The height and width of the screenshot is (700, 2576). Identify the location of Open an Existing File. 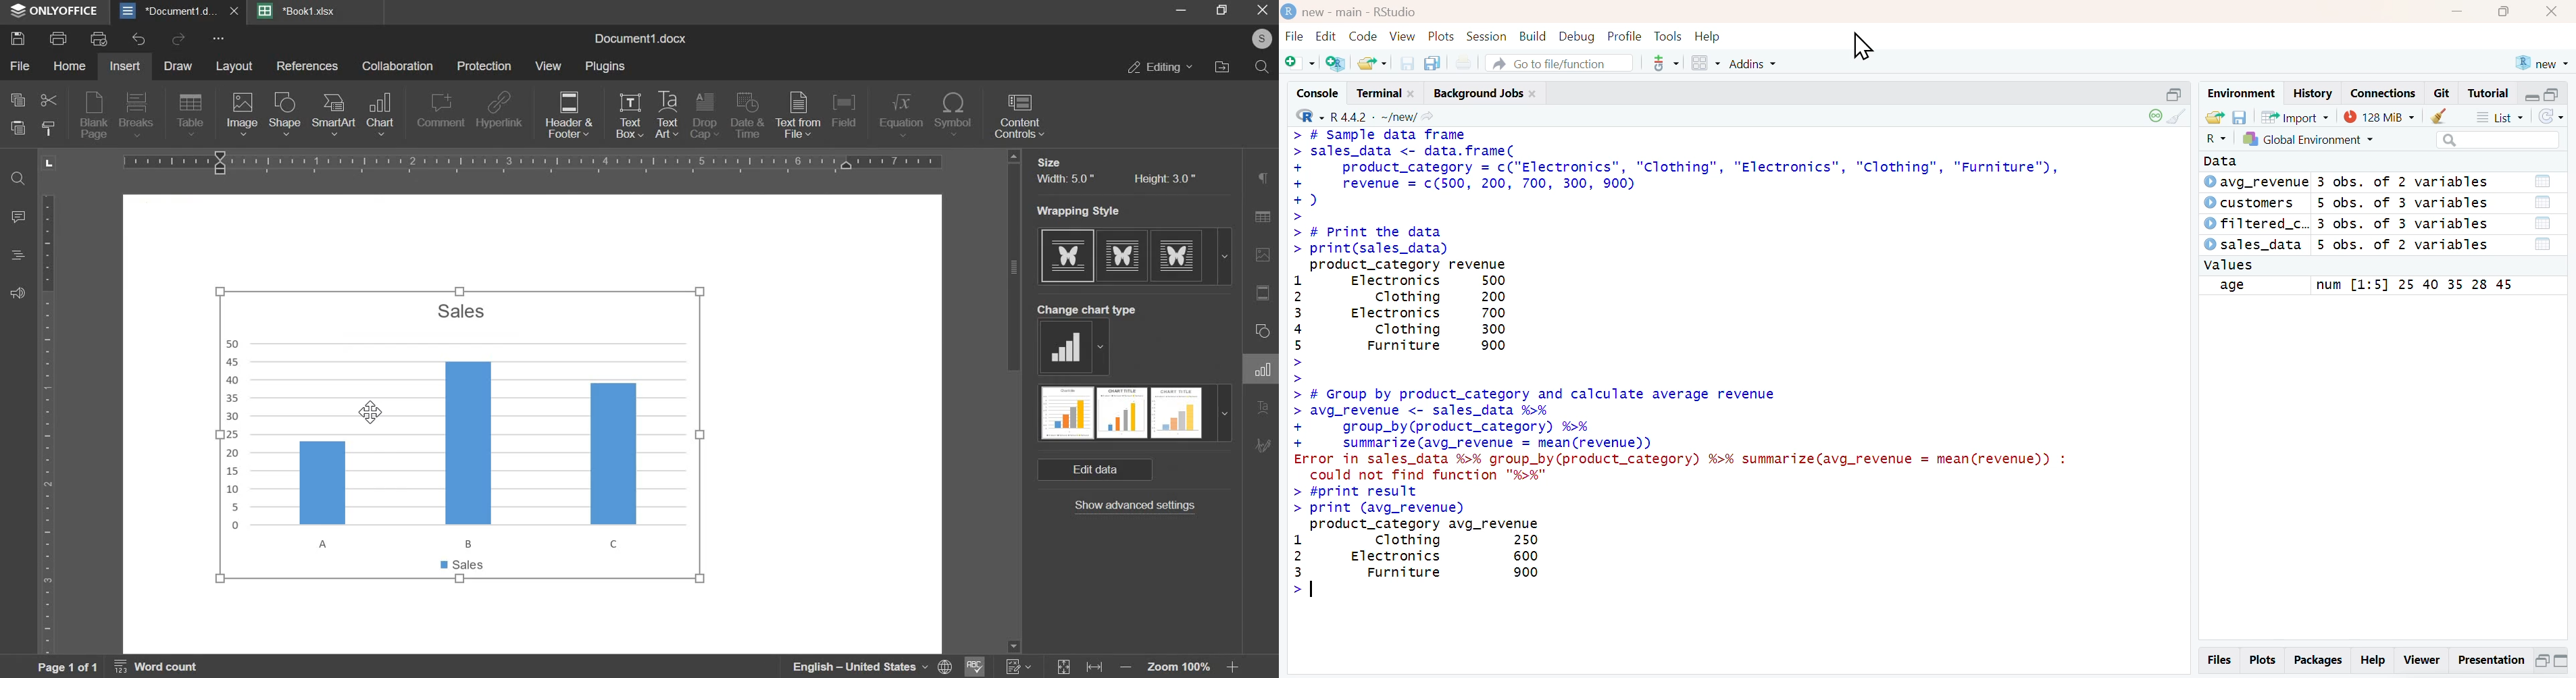
(1371, 63).